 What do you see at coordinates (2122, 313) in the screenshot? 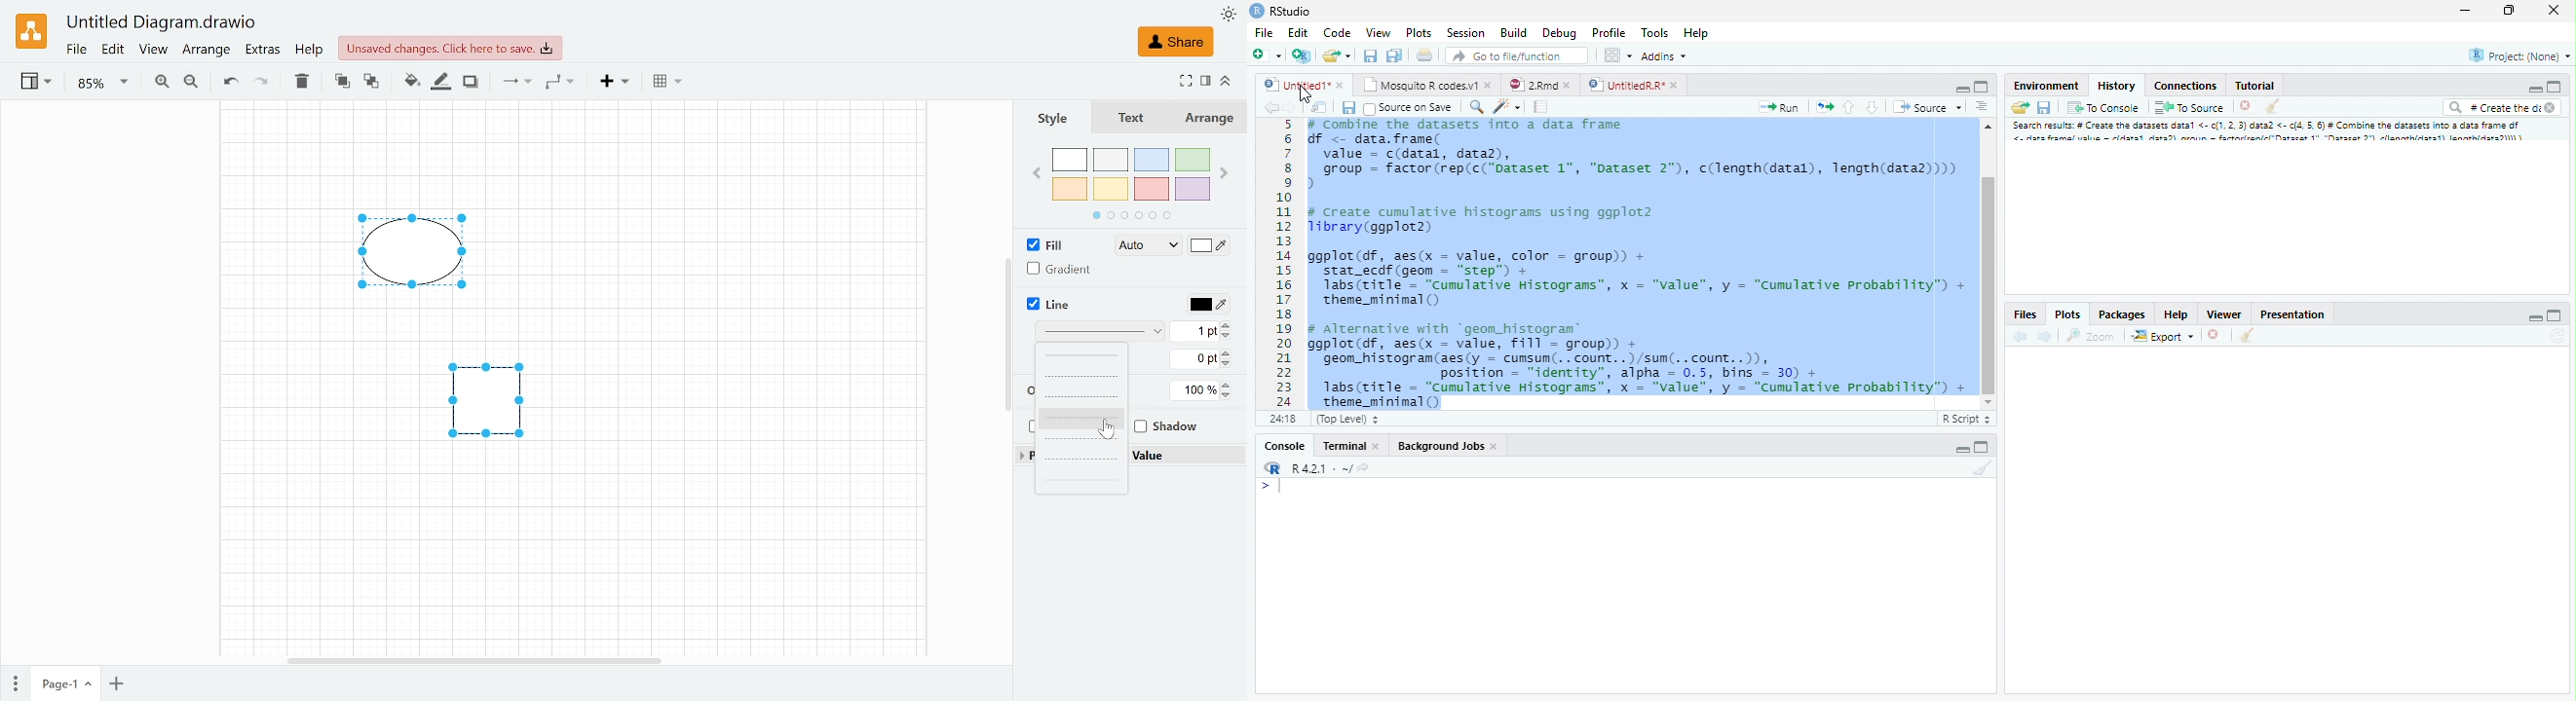
I see `Packages` at bounding box center [2122, 313].